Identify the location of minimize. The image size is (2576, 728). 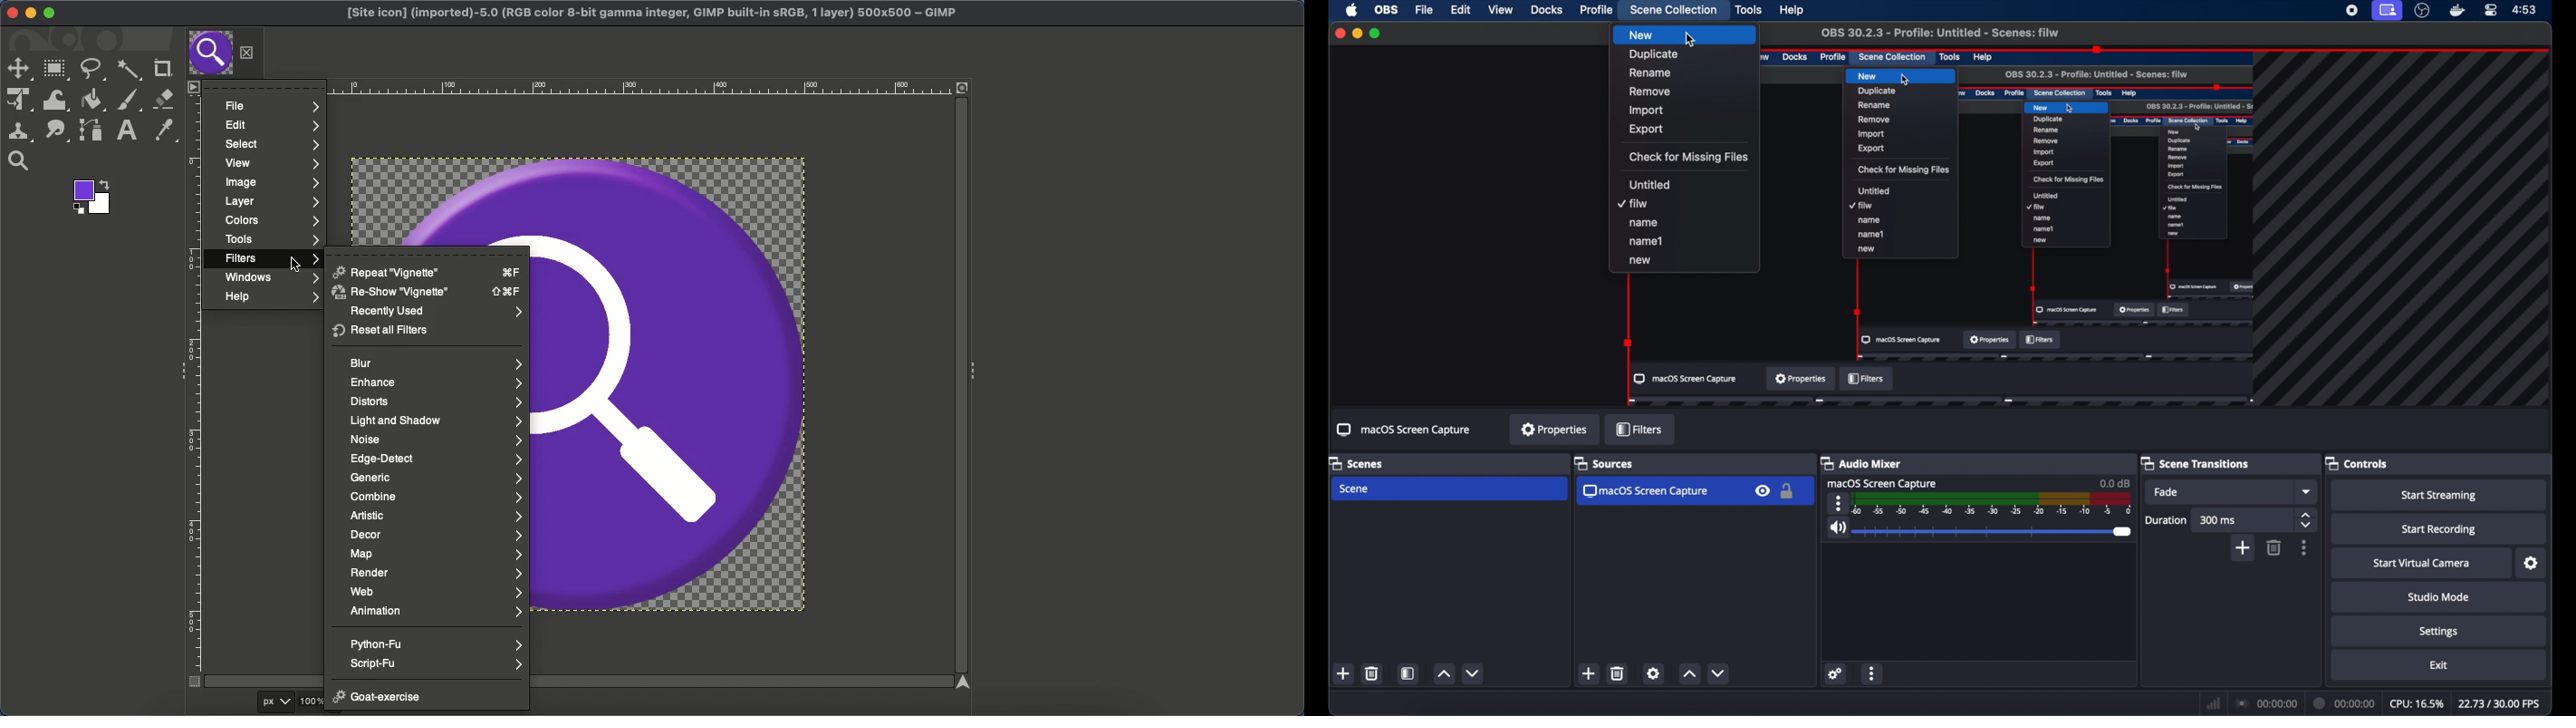
(1357, 33).